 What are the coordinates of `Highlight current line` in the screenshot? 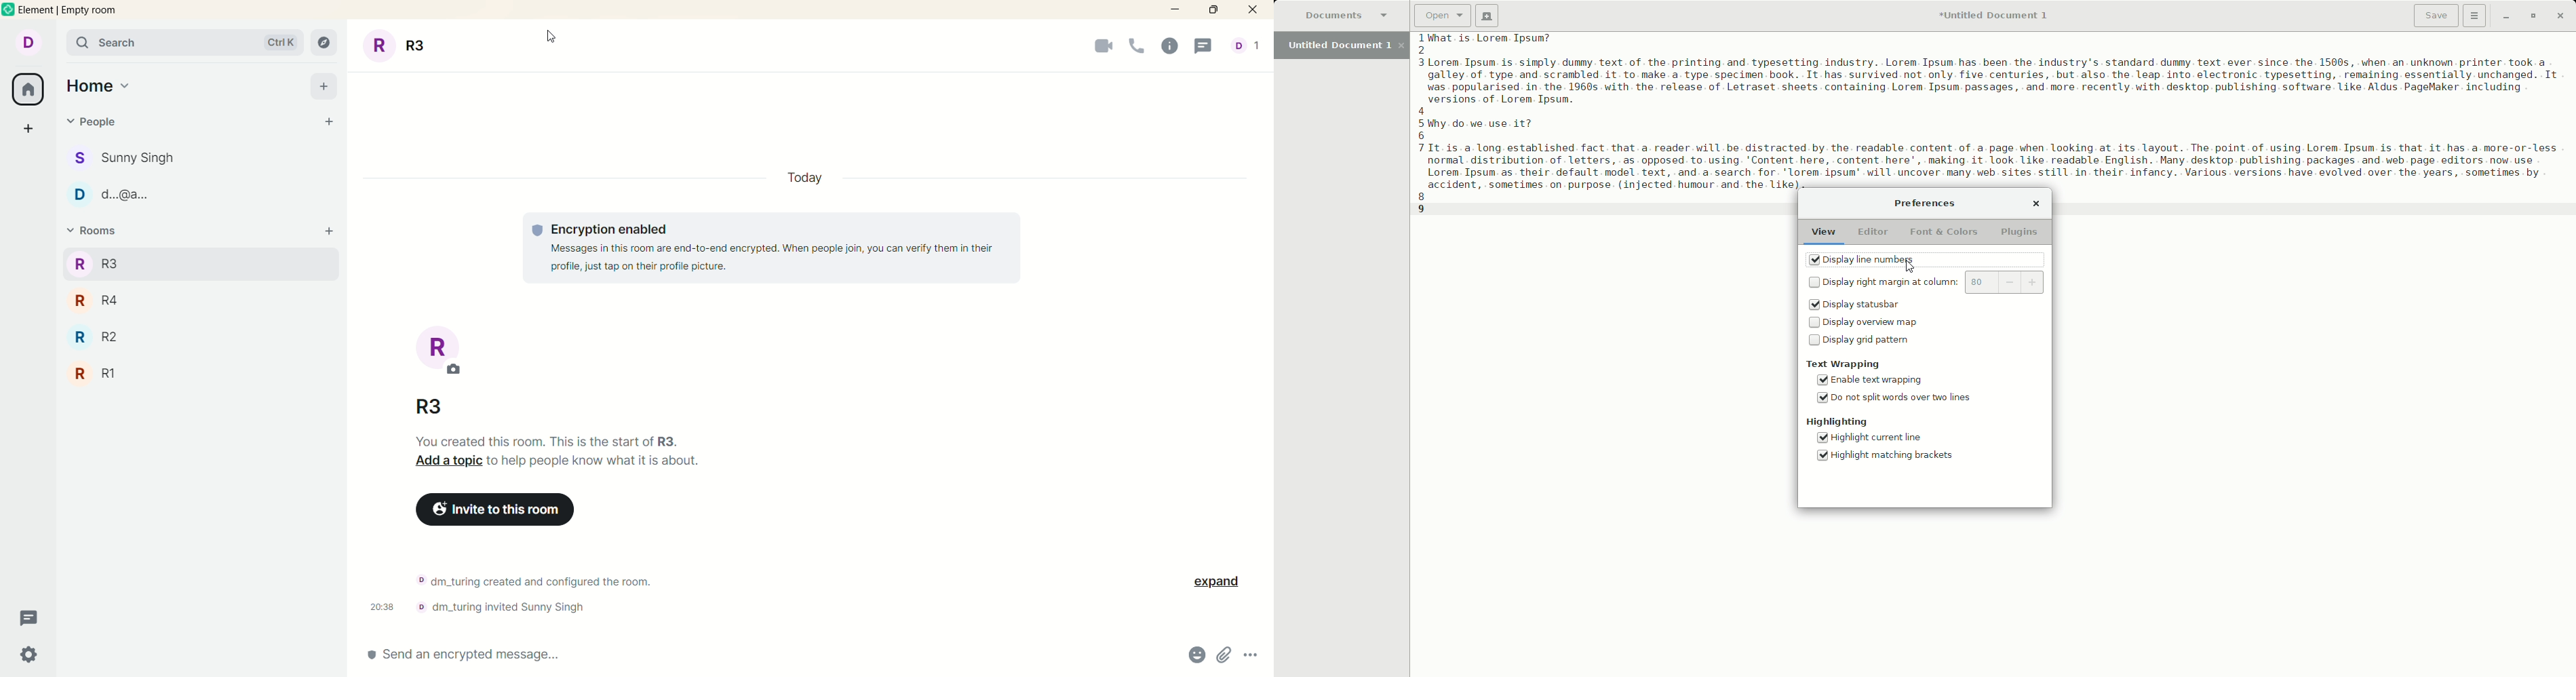 It's located at (1887, 439).